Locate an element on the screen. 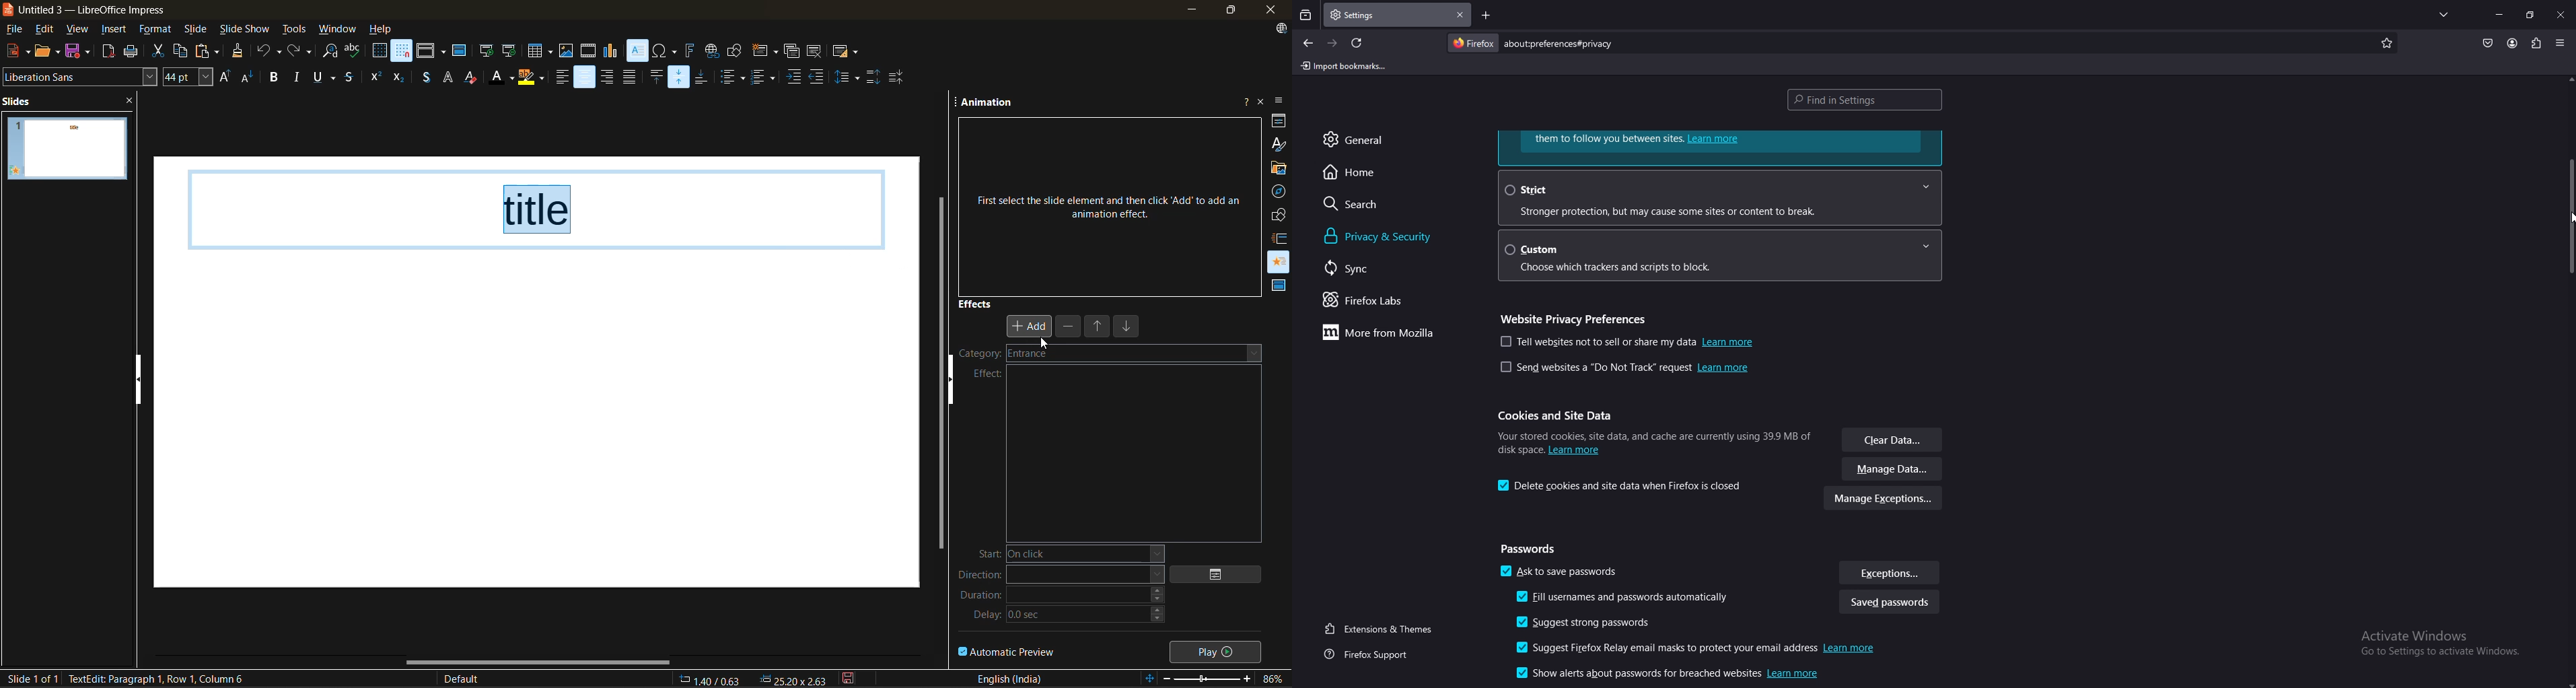 The height and width of the screenshot is (700, 2576). title is located at coordinates (540, 209).